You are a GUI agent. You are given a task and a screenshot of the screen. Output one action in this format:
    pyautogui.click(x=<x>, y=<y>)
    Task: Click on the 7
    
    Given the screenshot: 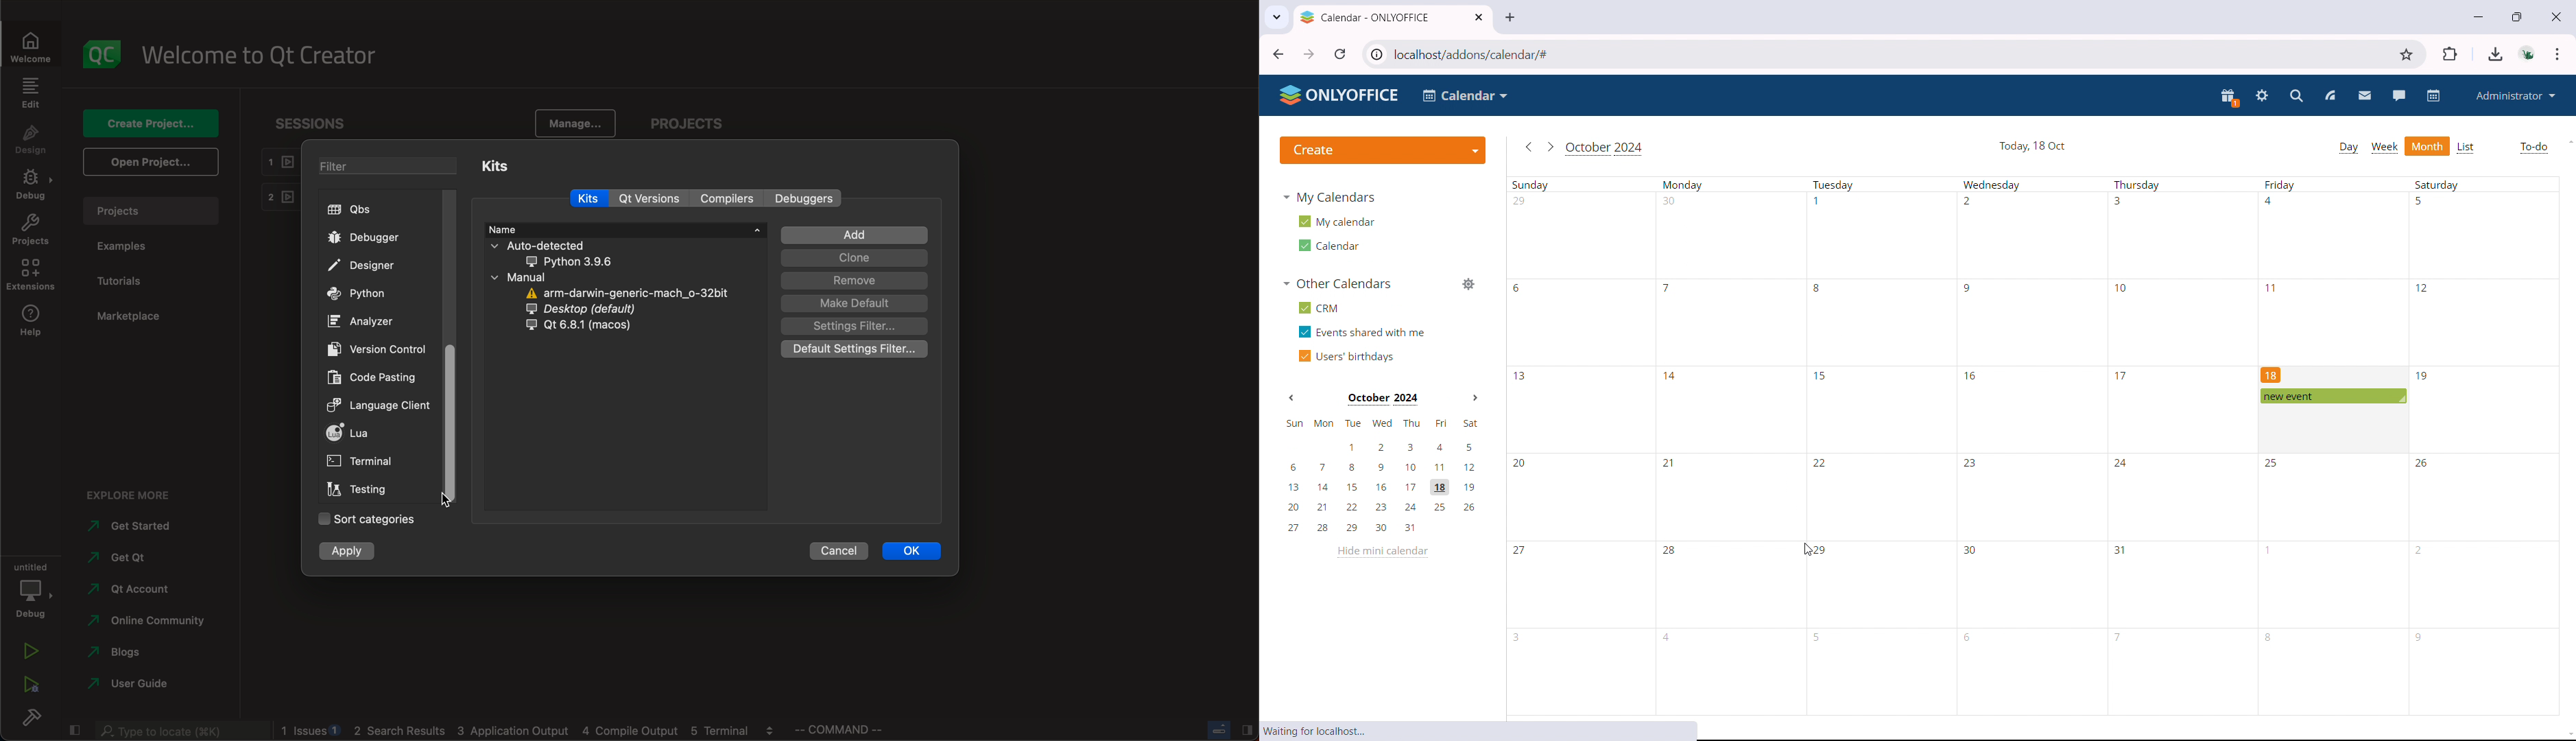 What is the action you would take?
    pyautogui.click(x=2119, y=636)
    